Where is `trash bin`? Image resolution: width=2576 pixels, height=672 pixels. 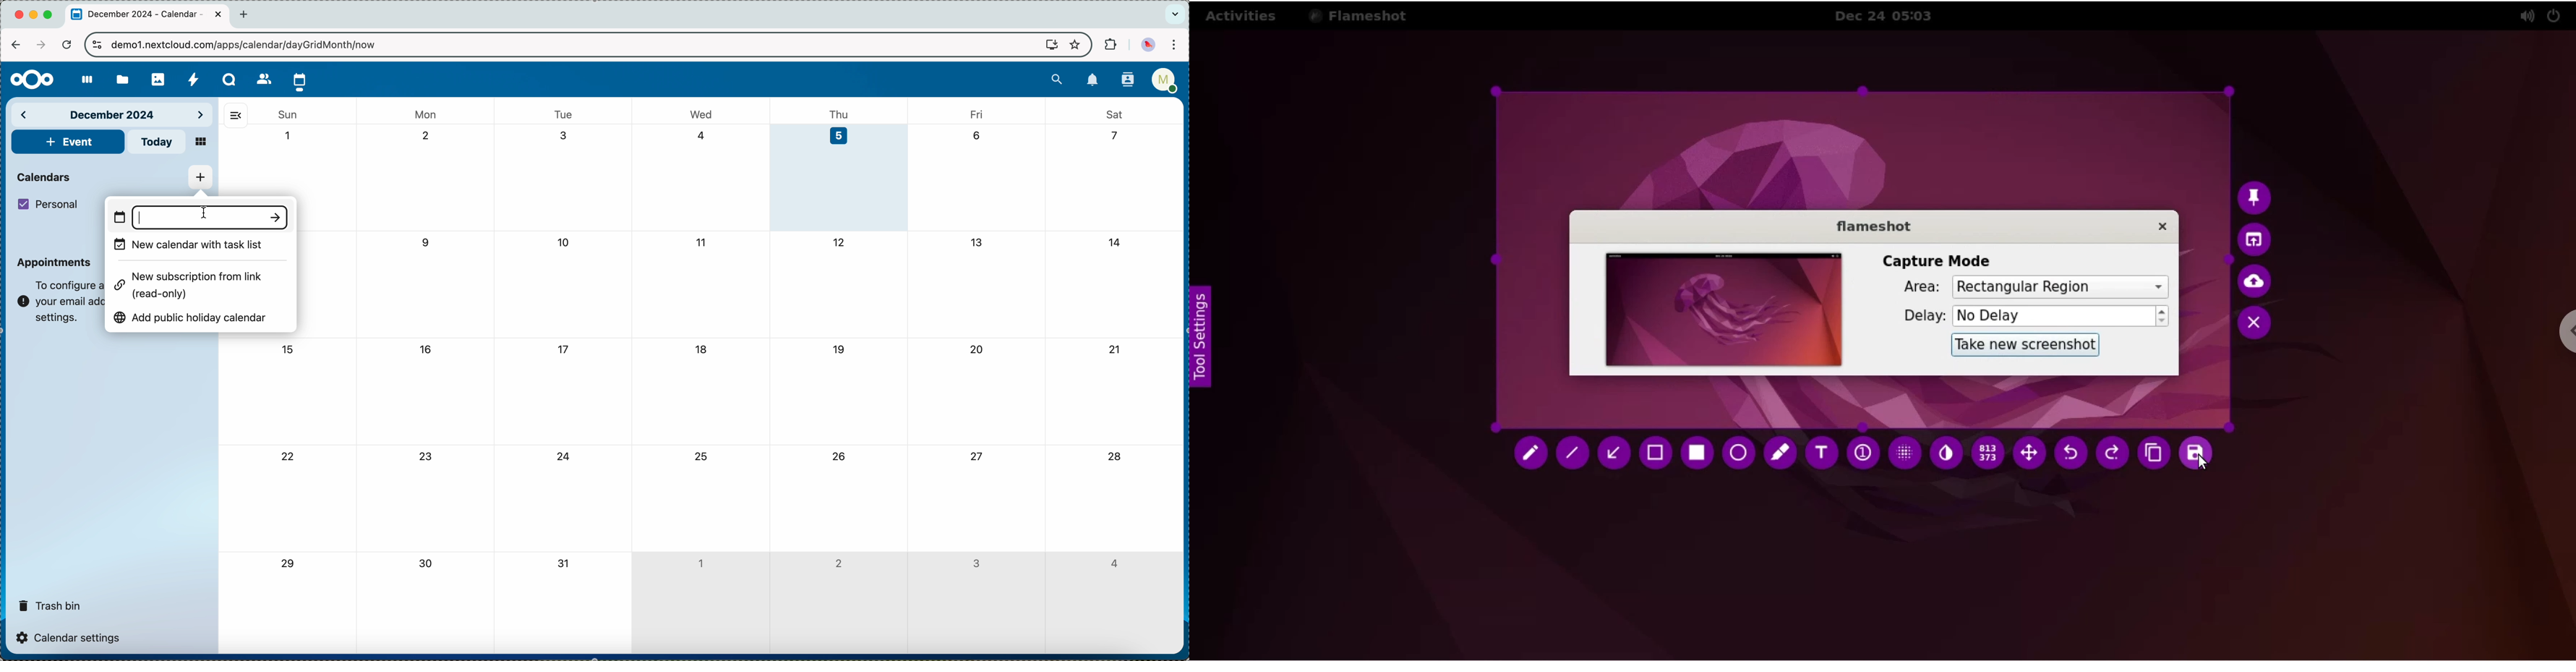 trash bin is located at coordinates (51, 603).